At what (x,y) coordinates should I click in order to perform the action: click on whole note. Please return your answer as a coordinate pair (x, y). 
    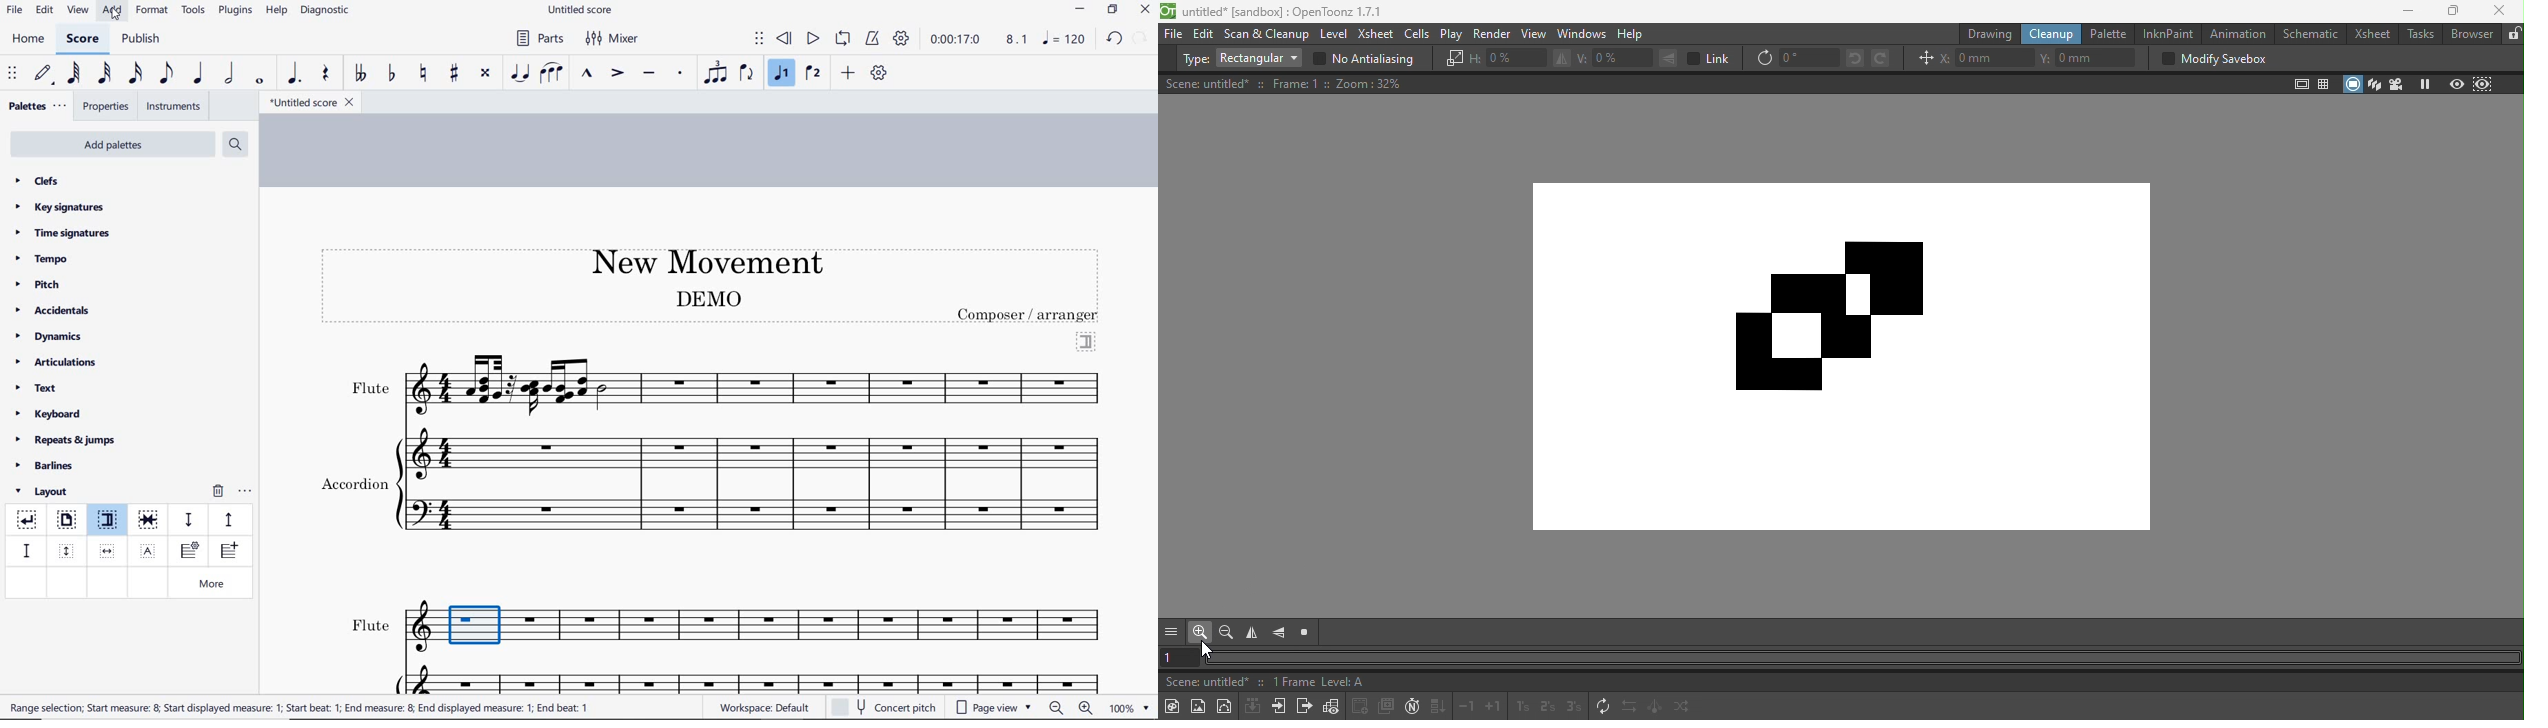
    Looking at the image, I should click on (261, 81).